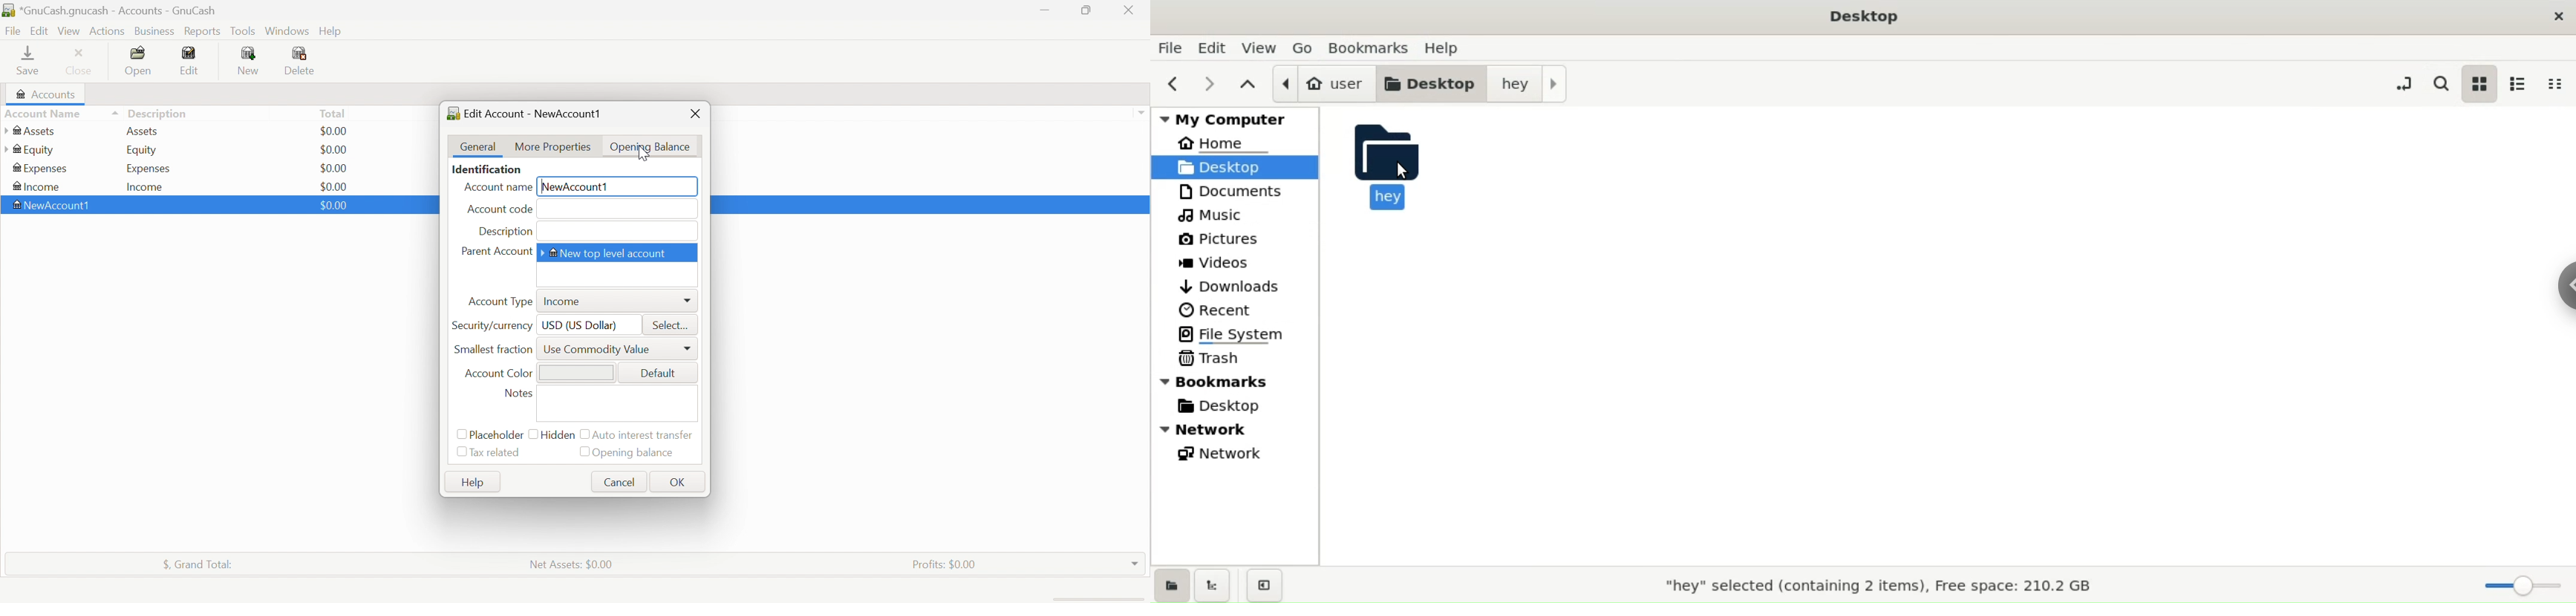 The width and height of the screenshot is (2576, 616). I want to click on Actions, so click(108, 31).